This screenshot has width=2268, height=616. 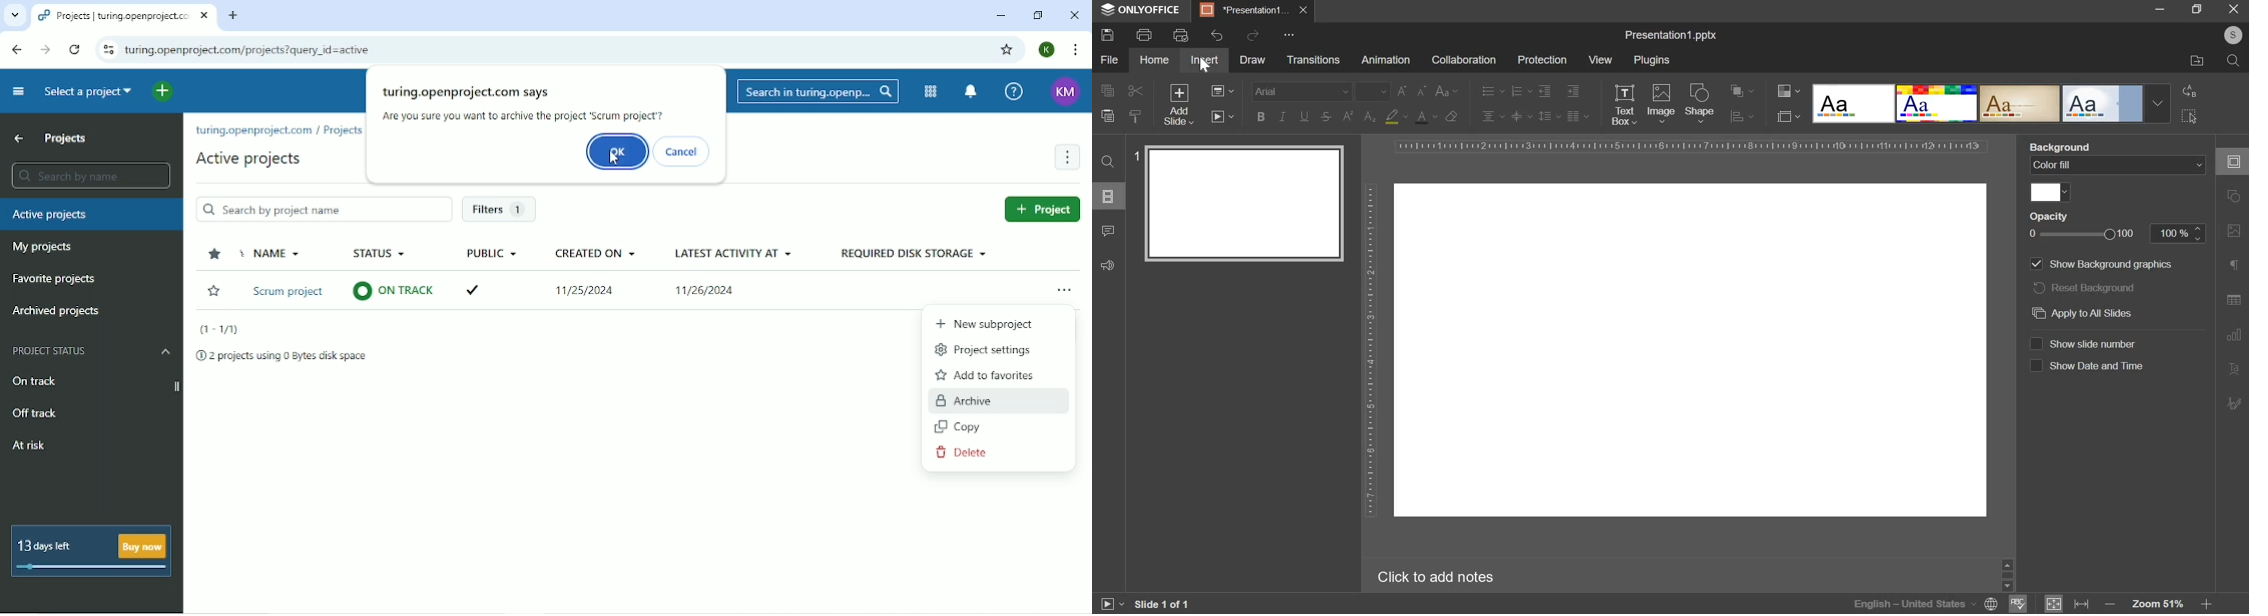 What do you see at coordinates (1292, 36) in the screenshot?
I see `more options` at bounding box center [1292, 36].